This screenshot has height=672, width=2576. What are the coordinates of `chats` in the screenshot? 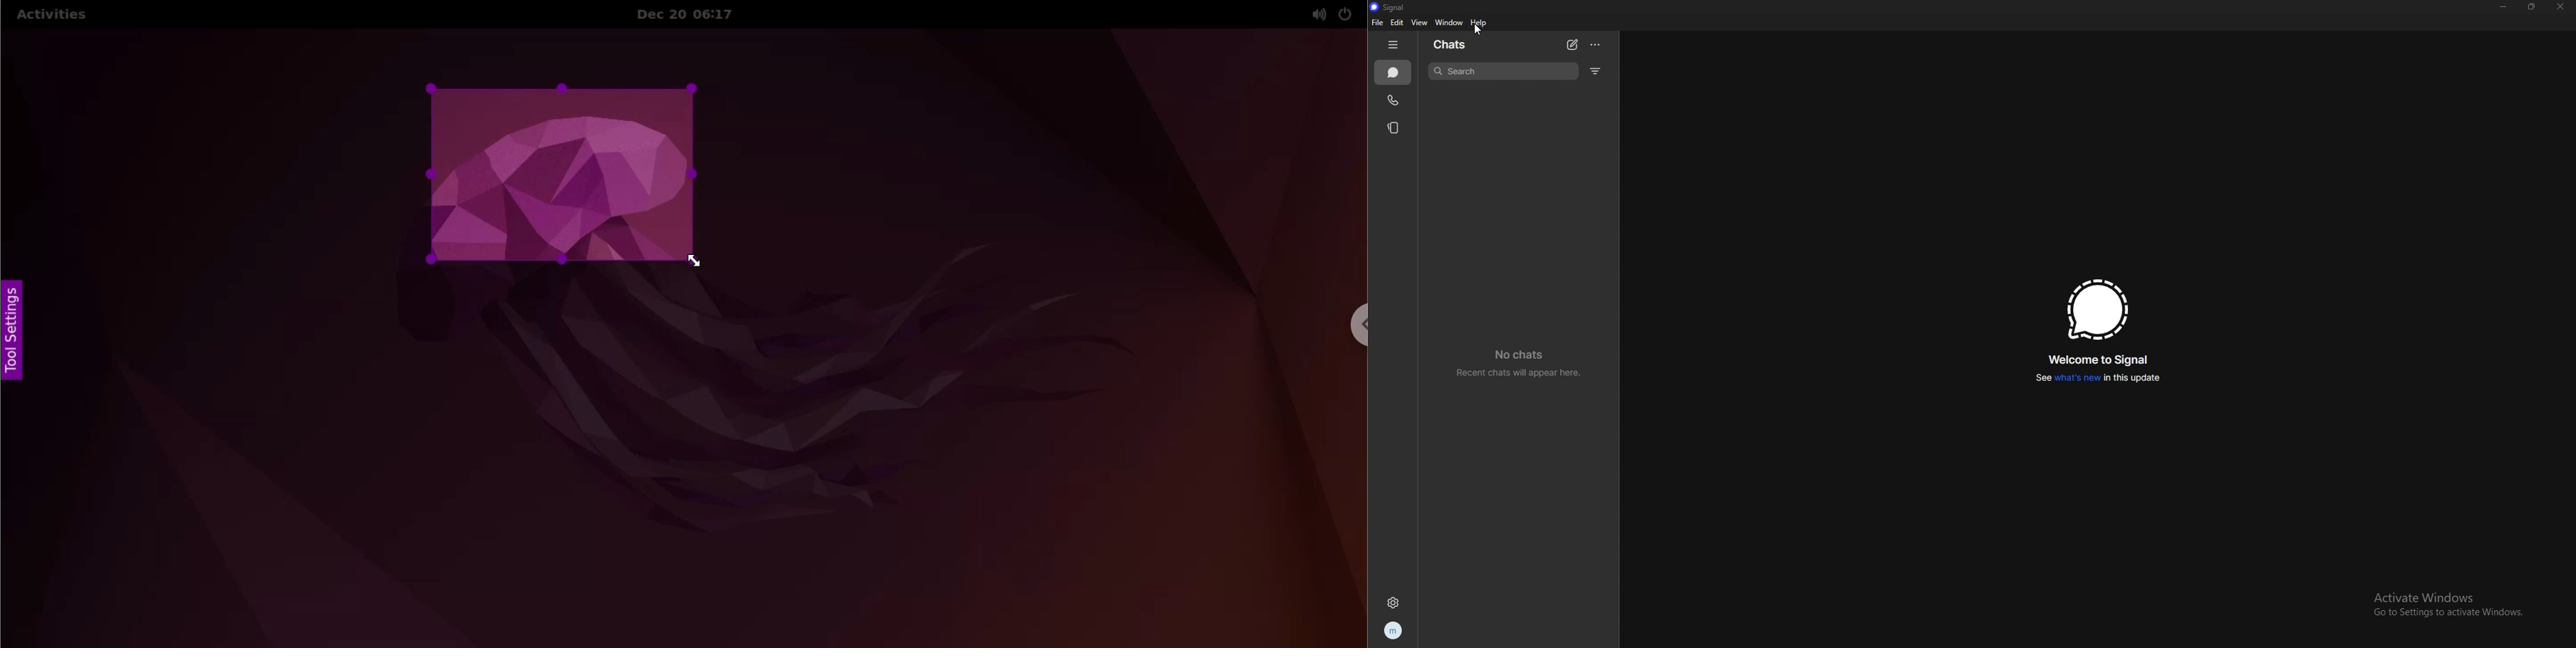 It's located at (1393, 72).